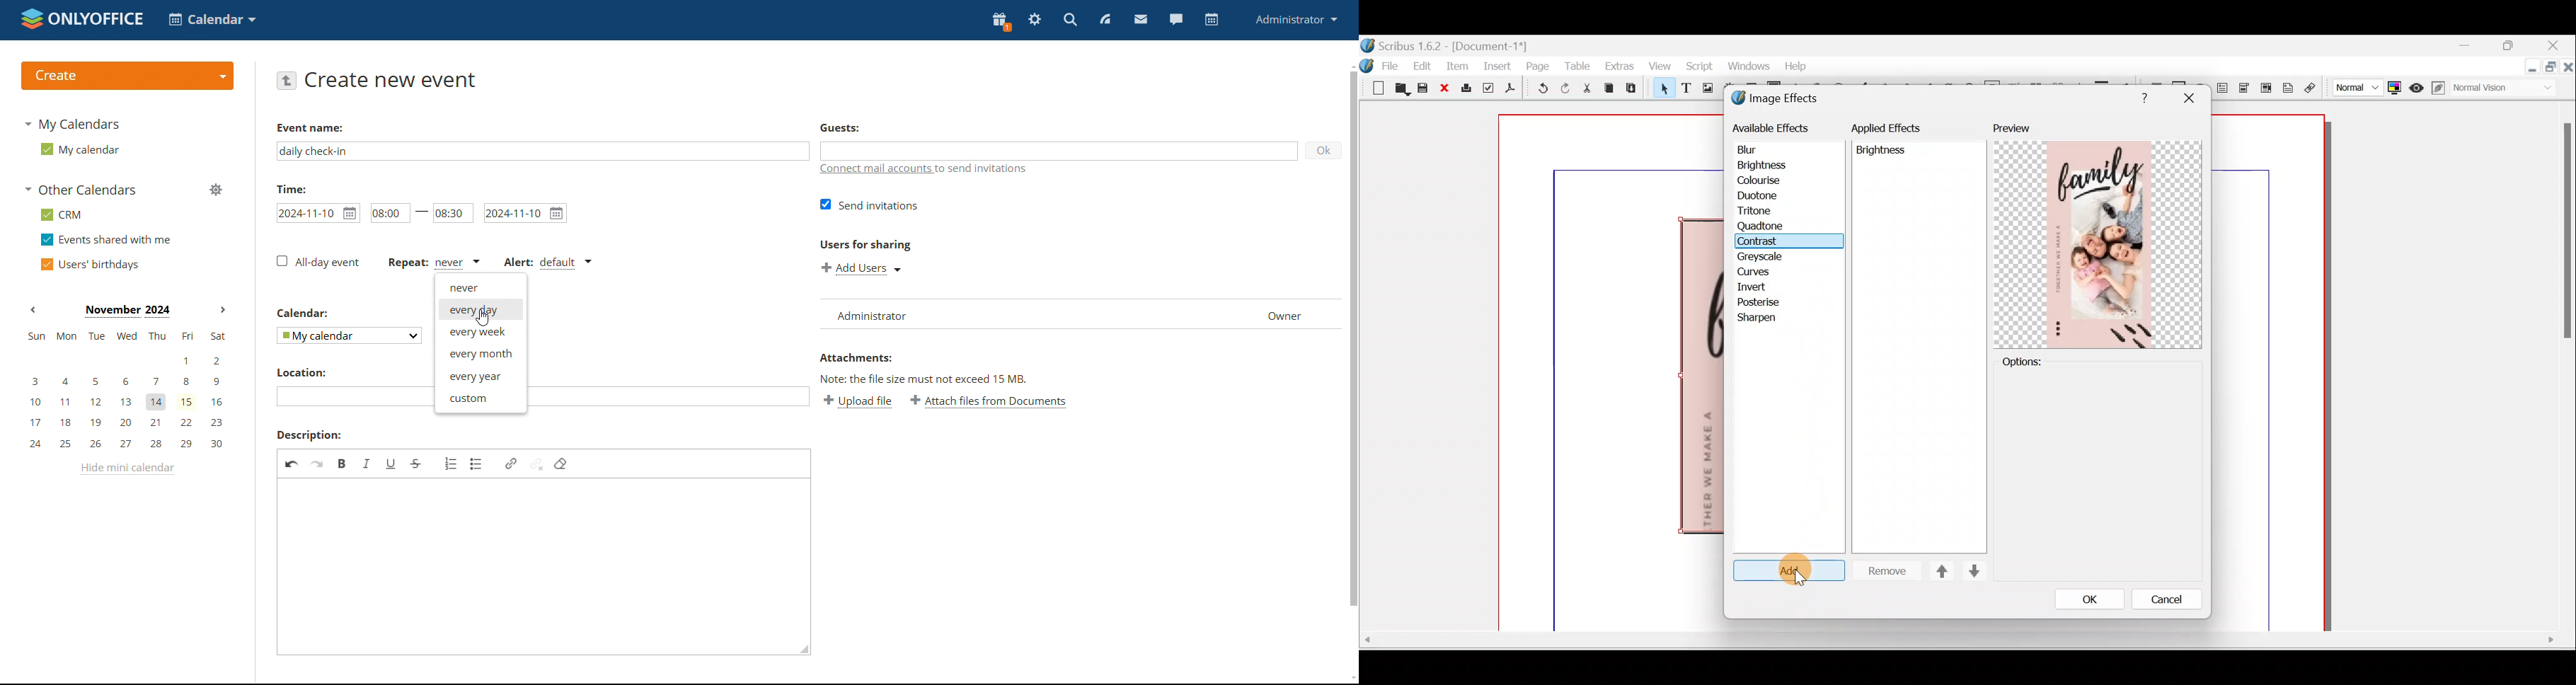  Describe the element at coordinates (2440, 87) in the screenshot. I see `Edit in preview mode` at that location.